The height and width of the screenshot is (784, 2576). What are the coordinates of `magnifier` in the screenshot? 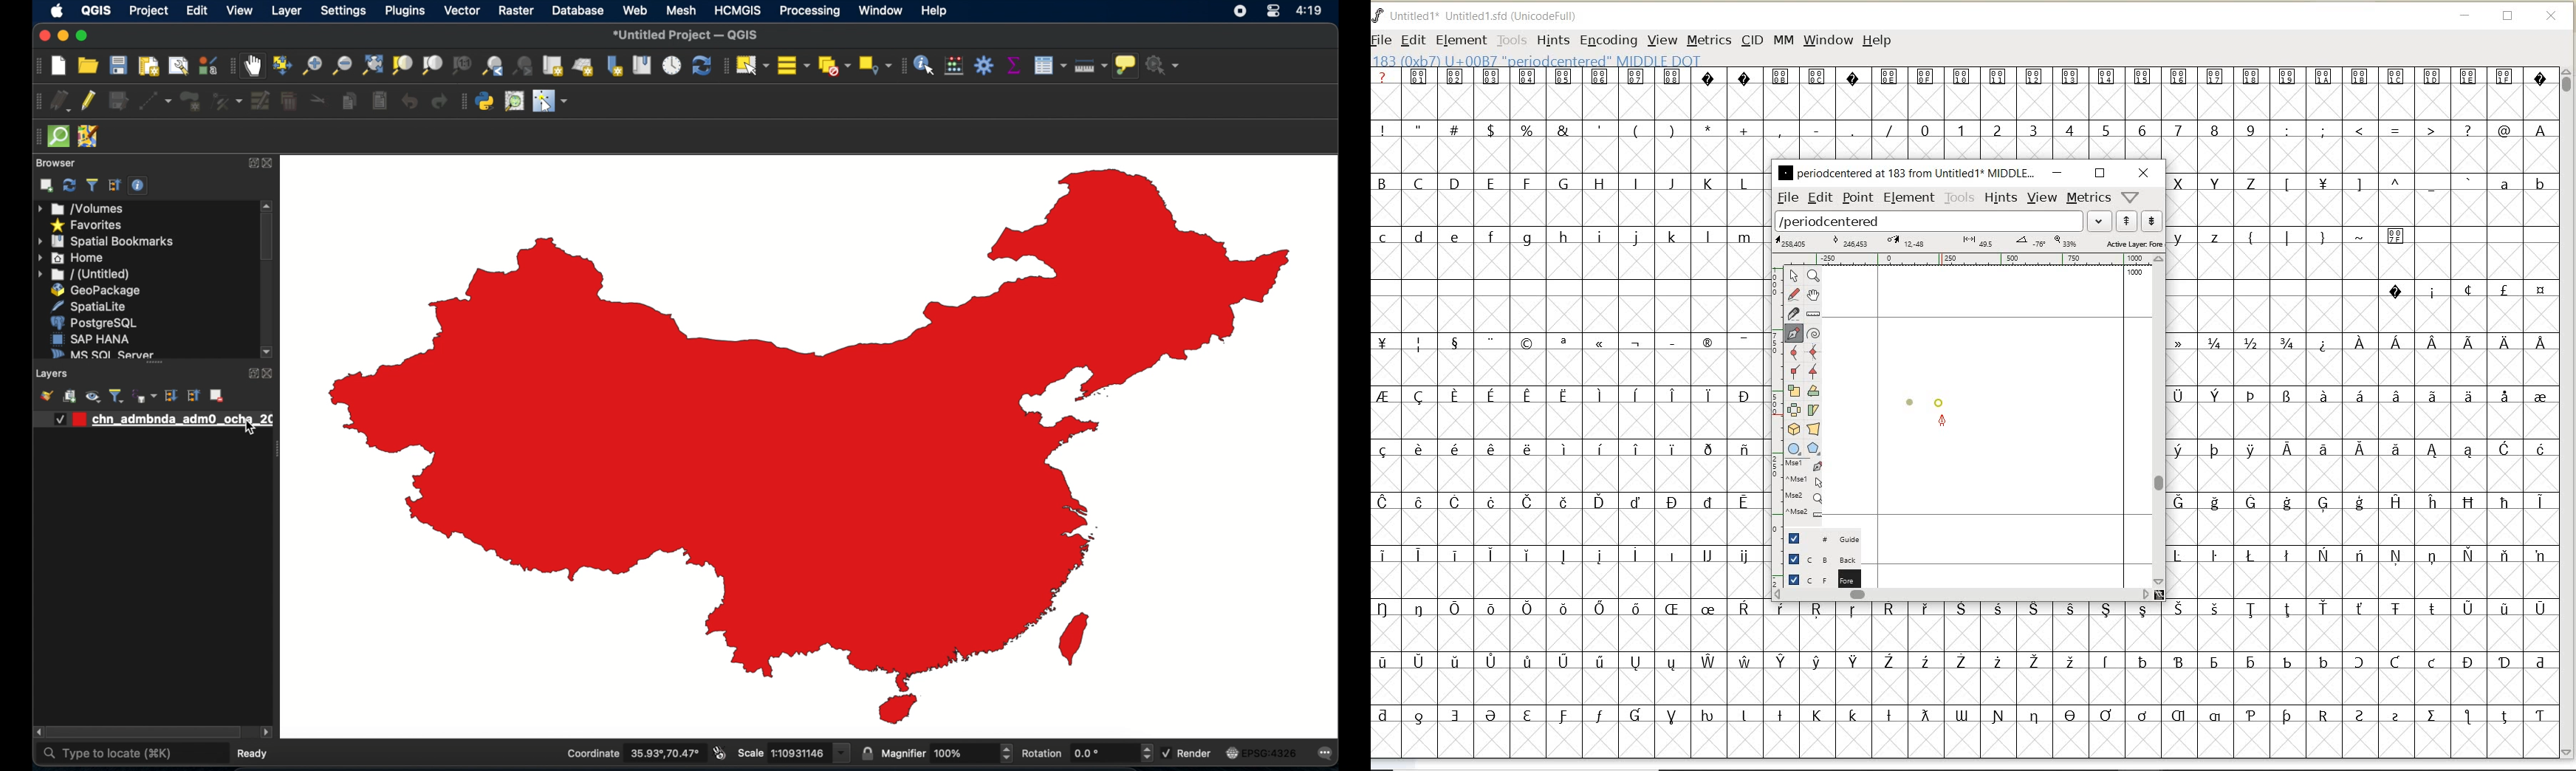 It's located at (938, 754).